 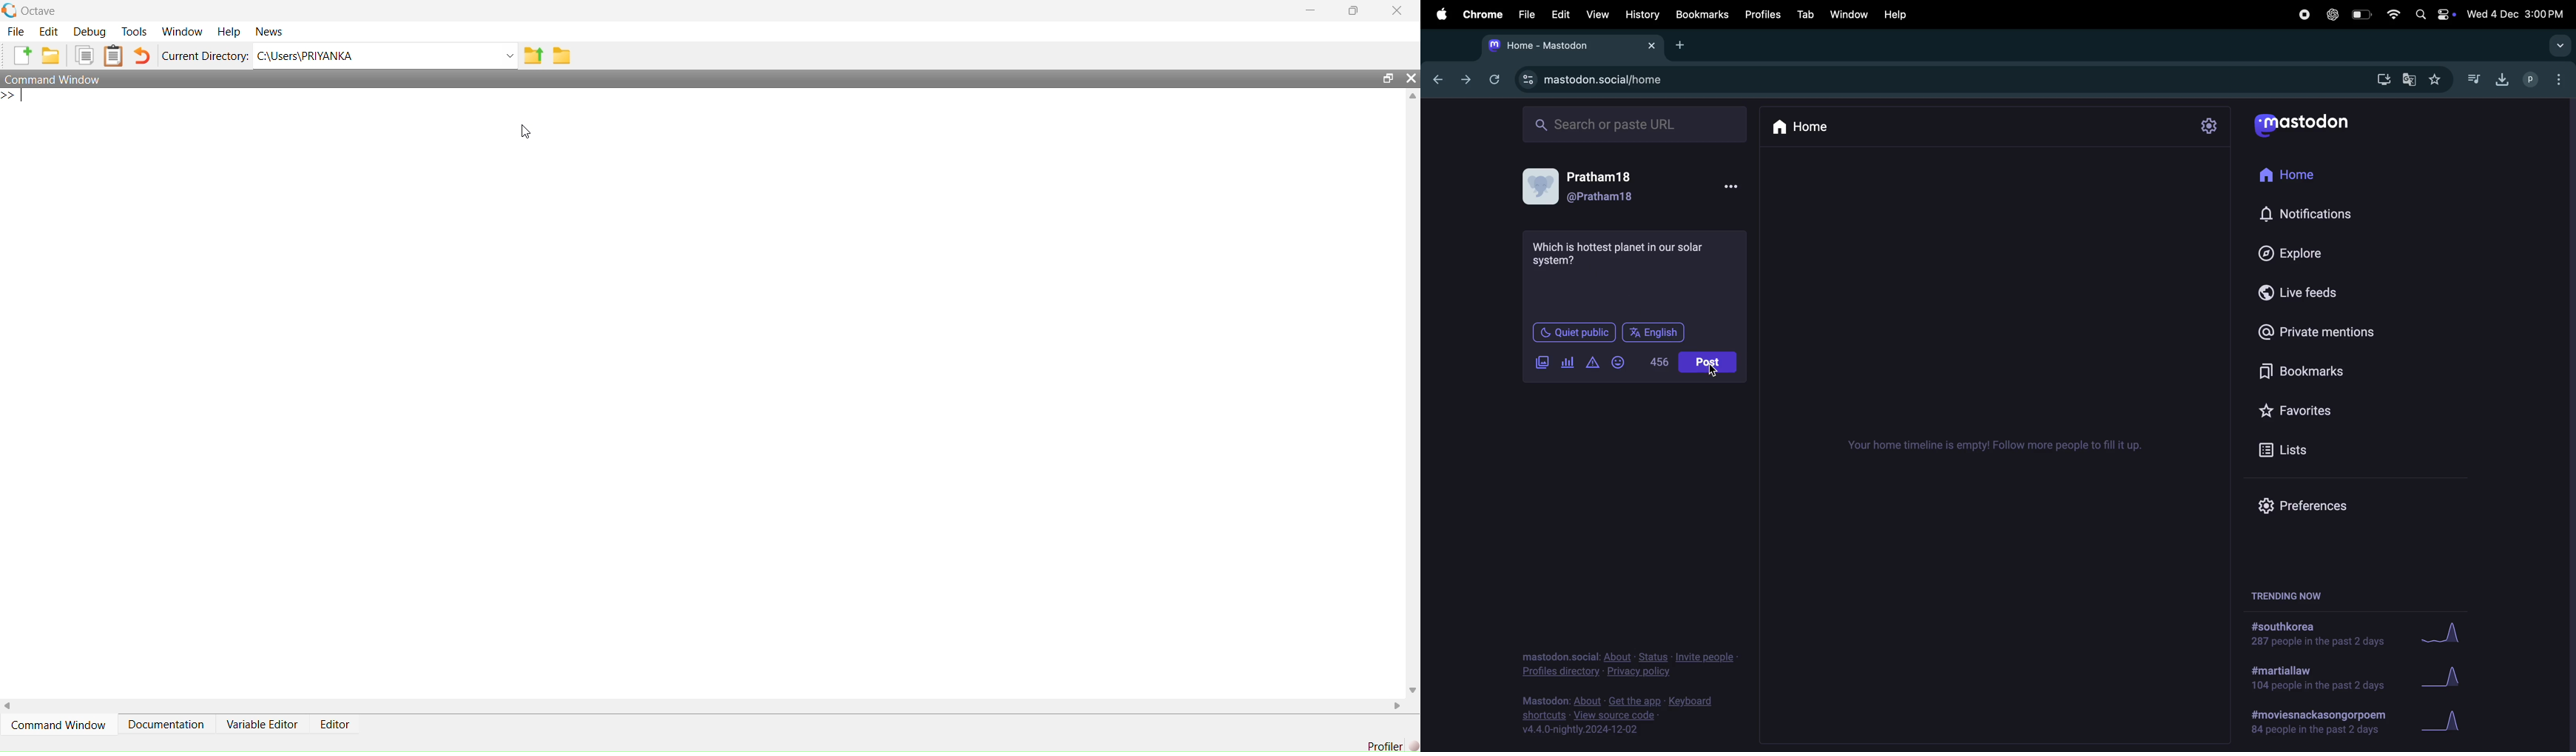 What do you see at coordinates (2542, 79) in the screenshot?
I see `profiles` at bounding box center [2542, 79].